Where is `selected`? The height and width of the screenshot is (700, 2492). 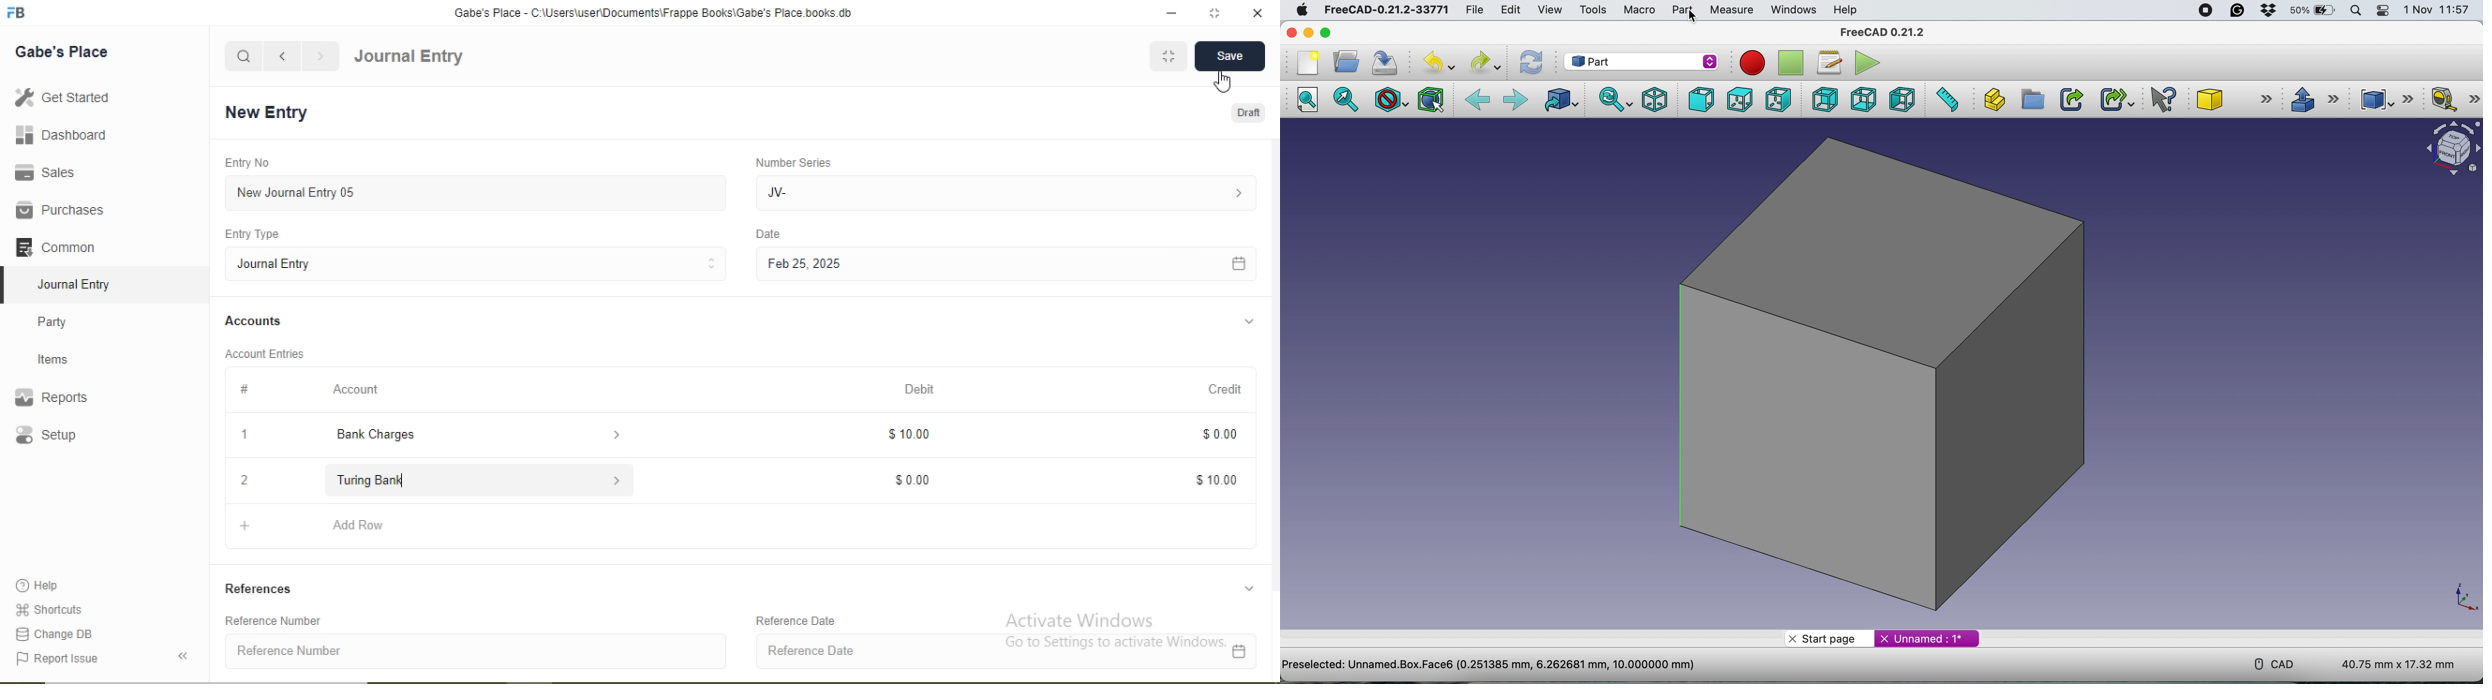 selected is located at coordinates (8, 284).